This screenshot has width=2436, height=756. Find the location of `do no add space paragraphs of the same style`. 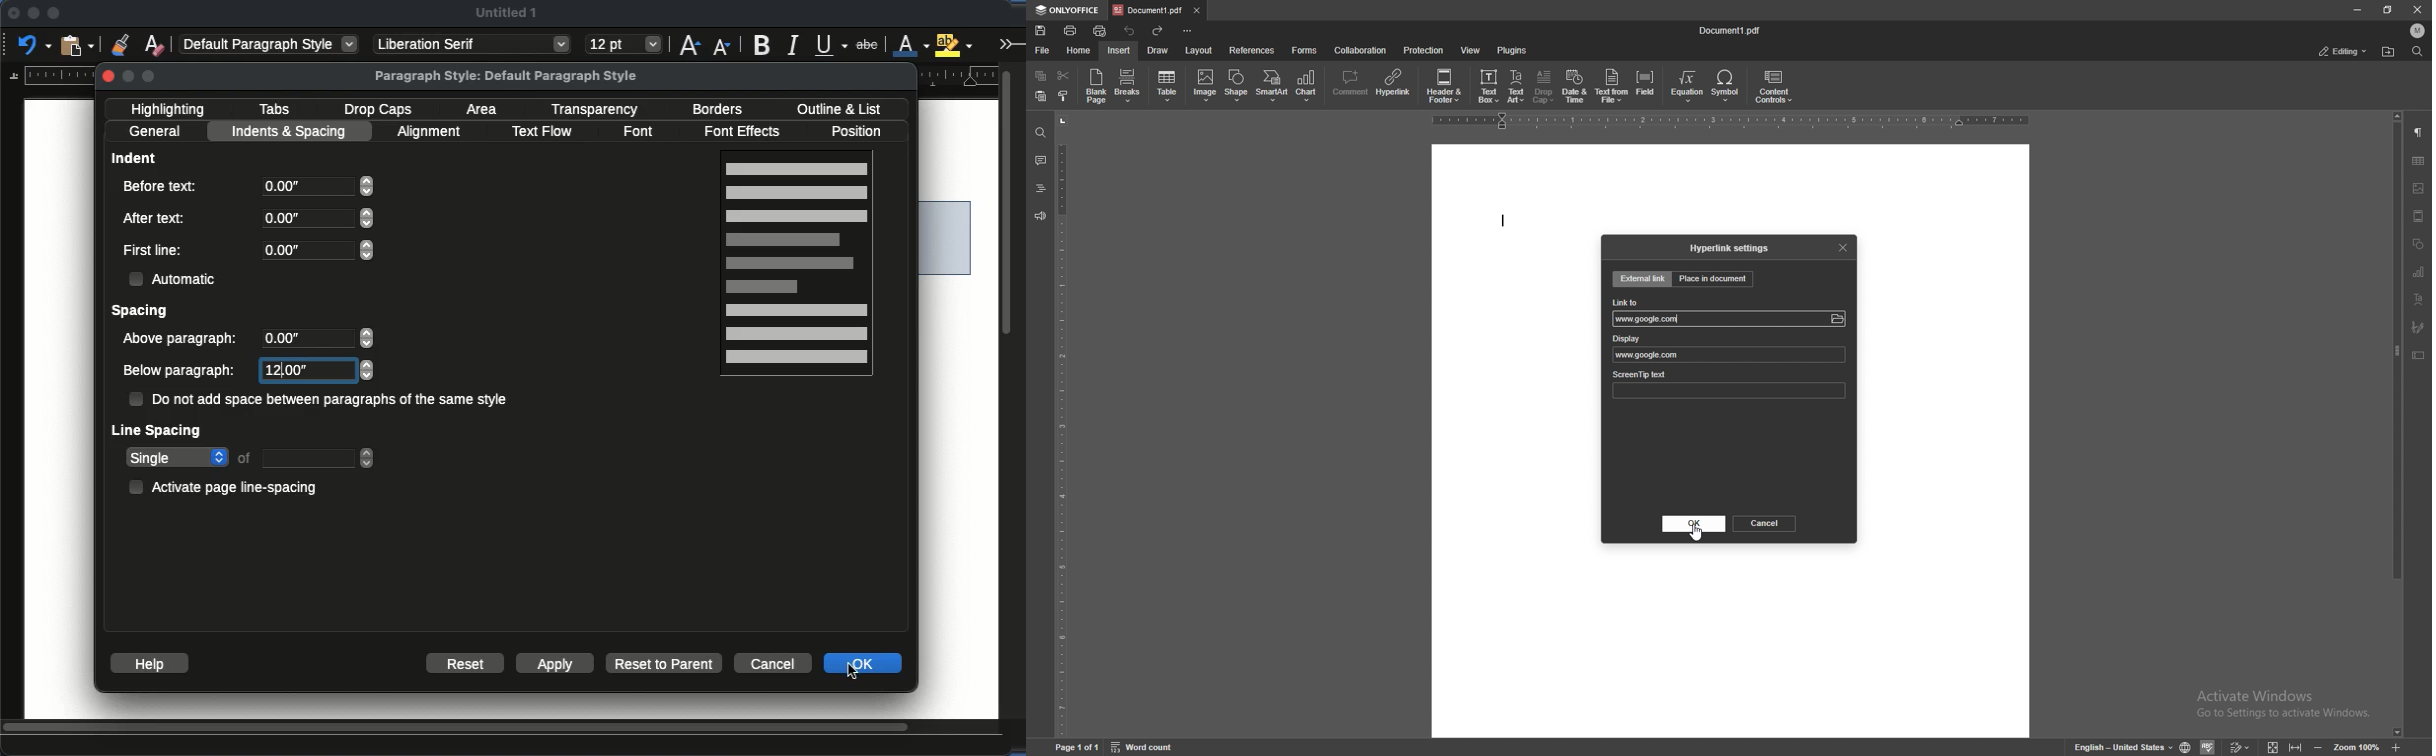

do no add space paragraphs of the same style is located at coordinates (319, 400).